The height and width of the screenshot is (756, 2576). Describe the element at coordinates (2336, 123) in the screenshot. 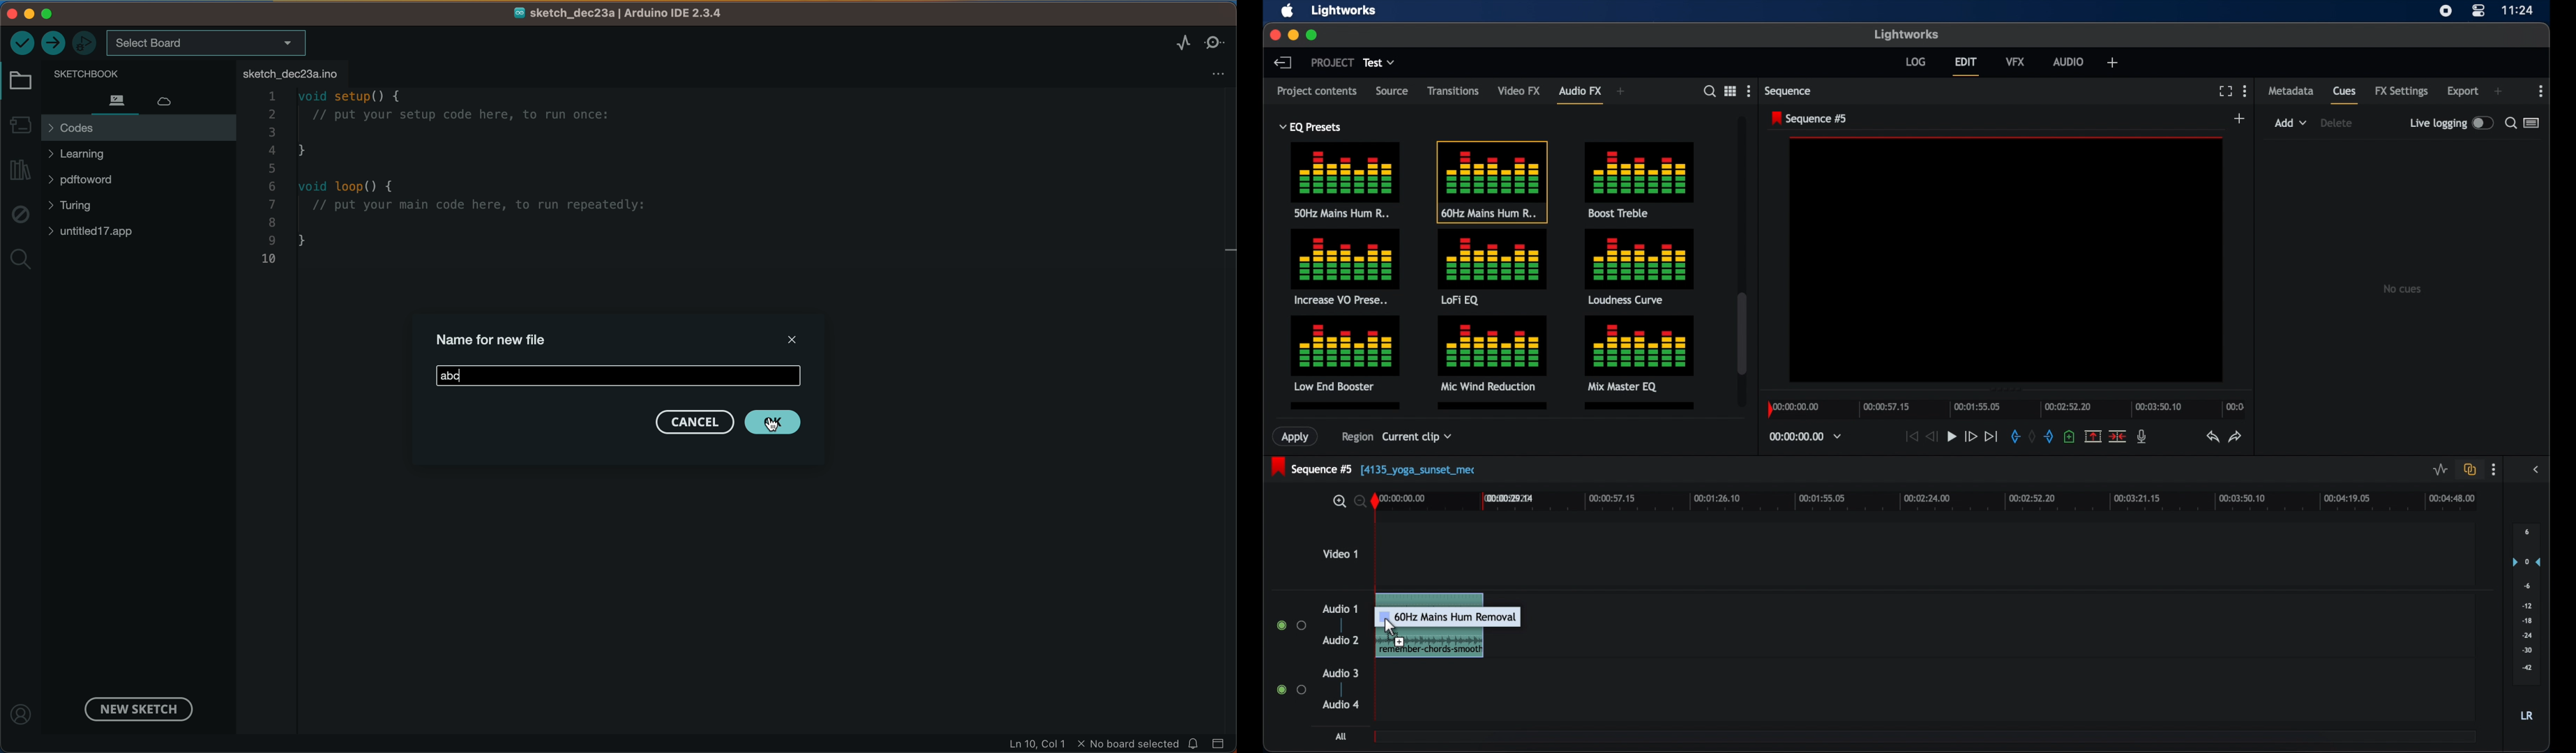

I see `delete` at that location.